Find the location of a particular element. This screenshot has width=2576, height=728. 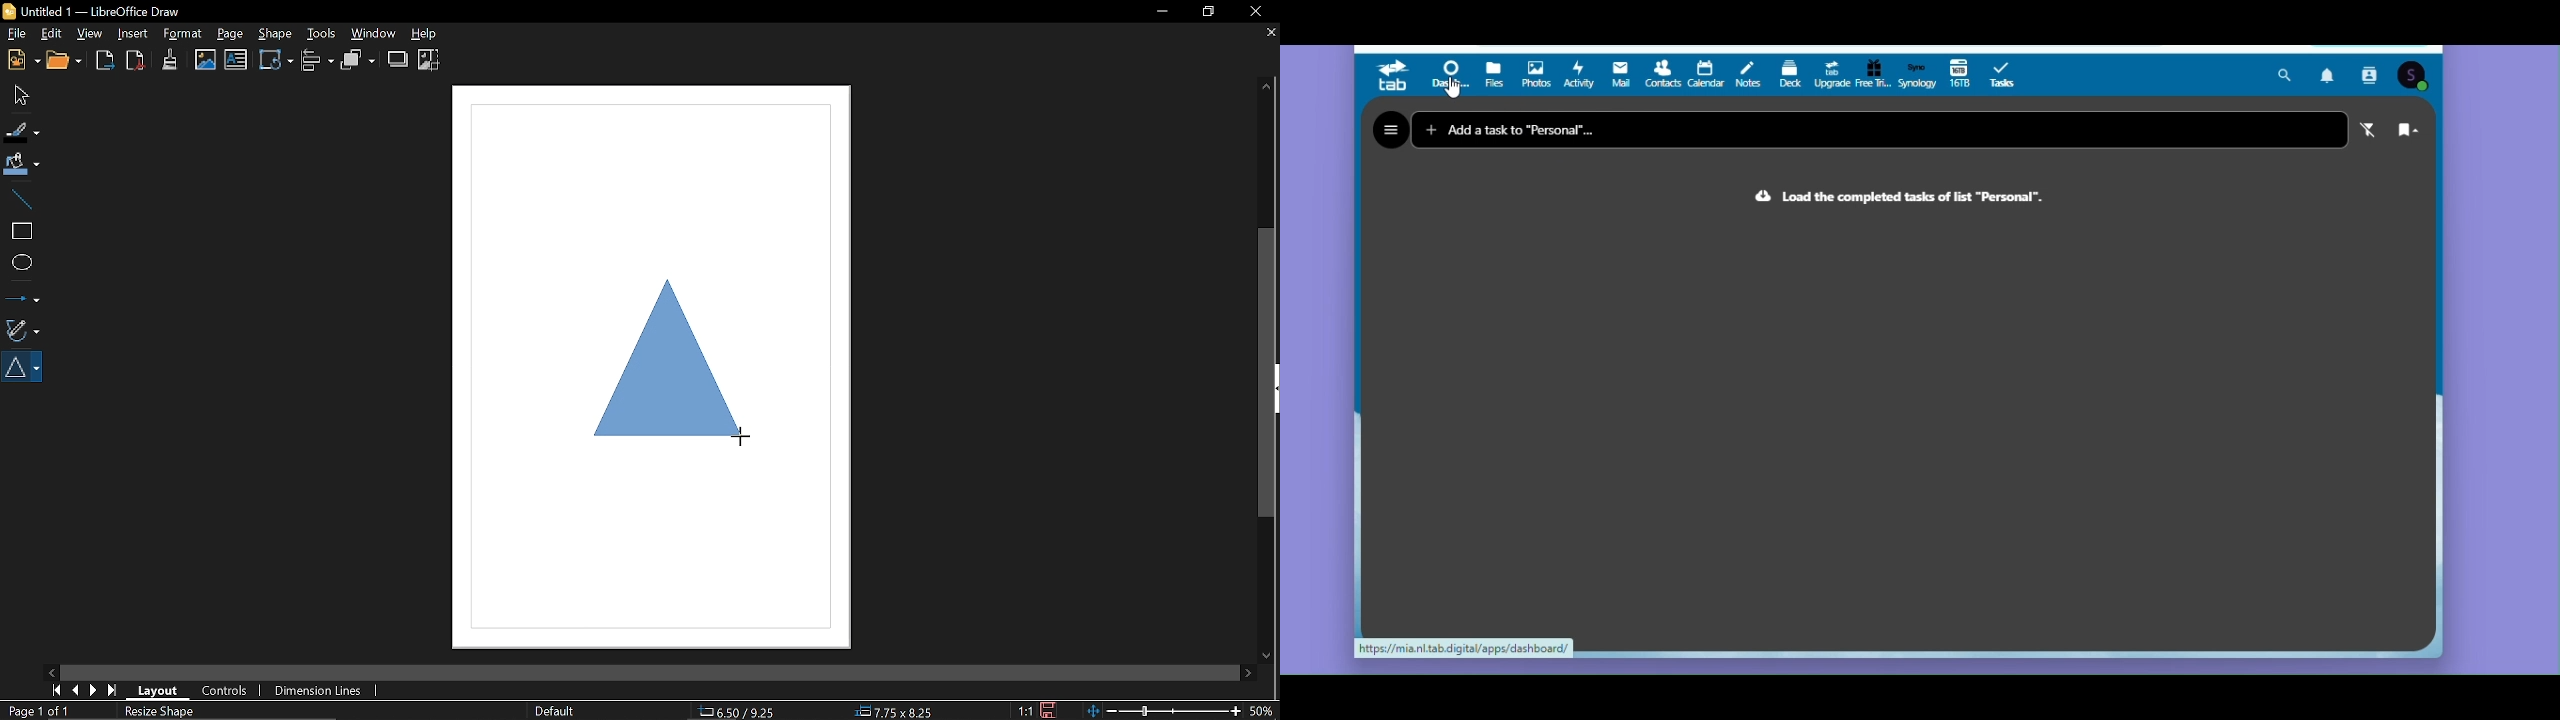

Move lfeft is located at coordinates (53, 671).